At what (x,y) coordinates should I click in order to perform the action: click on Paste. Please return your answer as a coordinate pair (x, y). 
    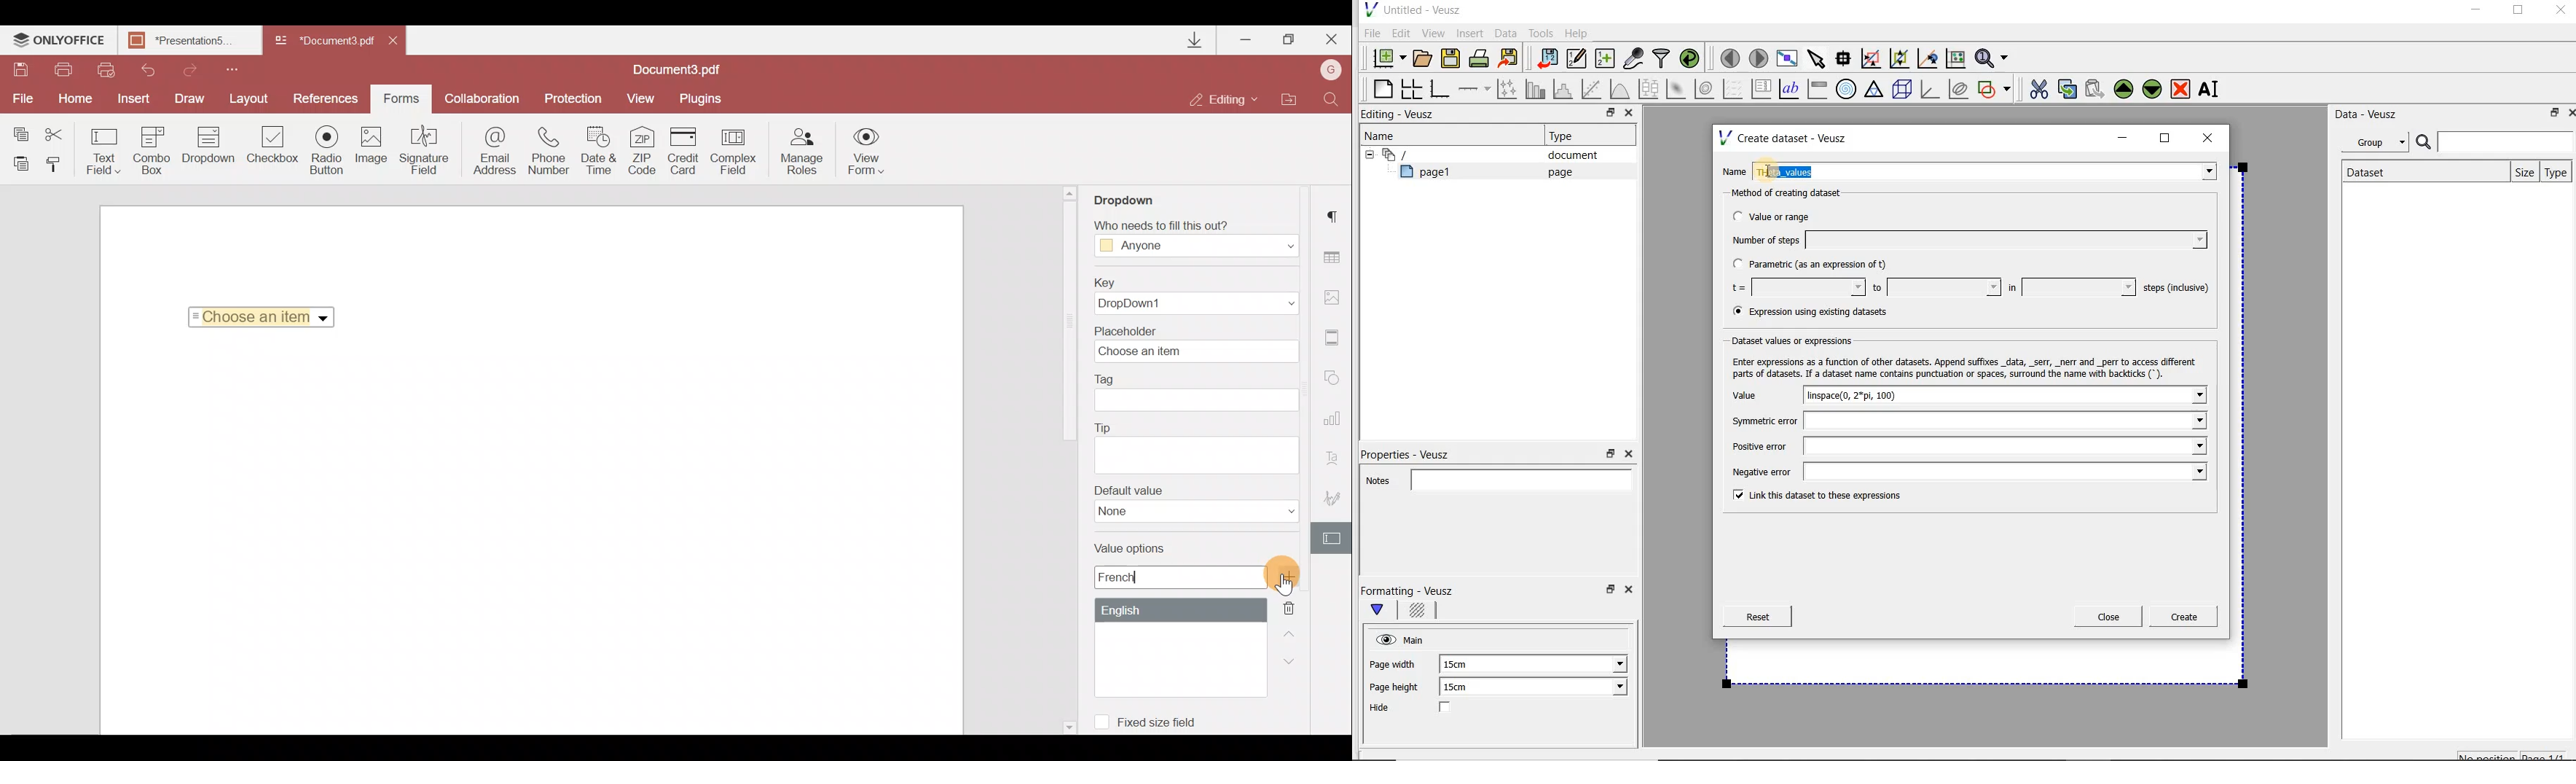
    Looking at the image, I should click on (21, 163).